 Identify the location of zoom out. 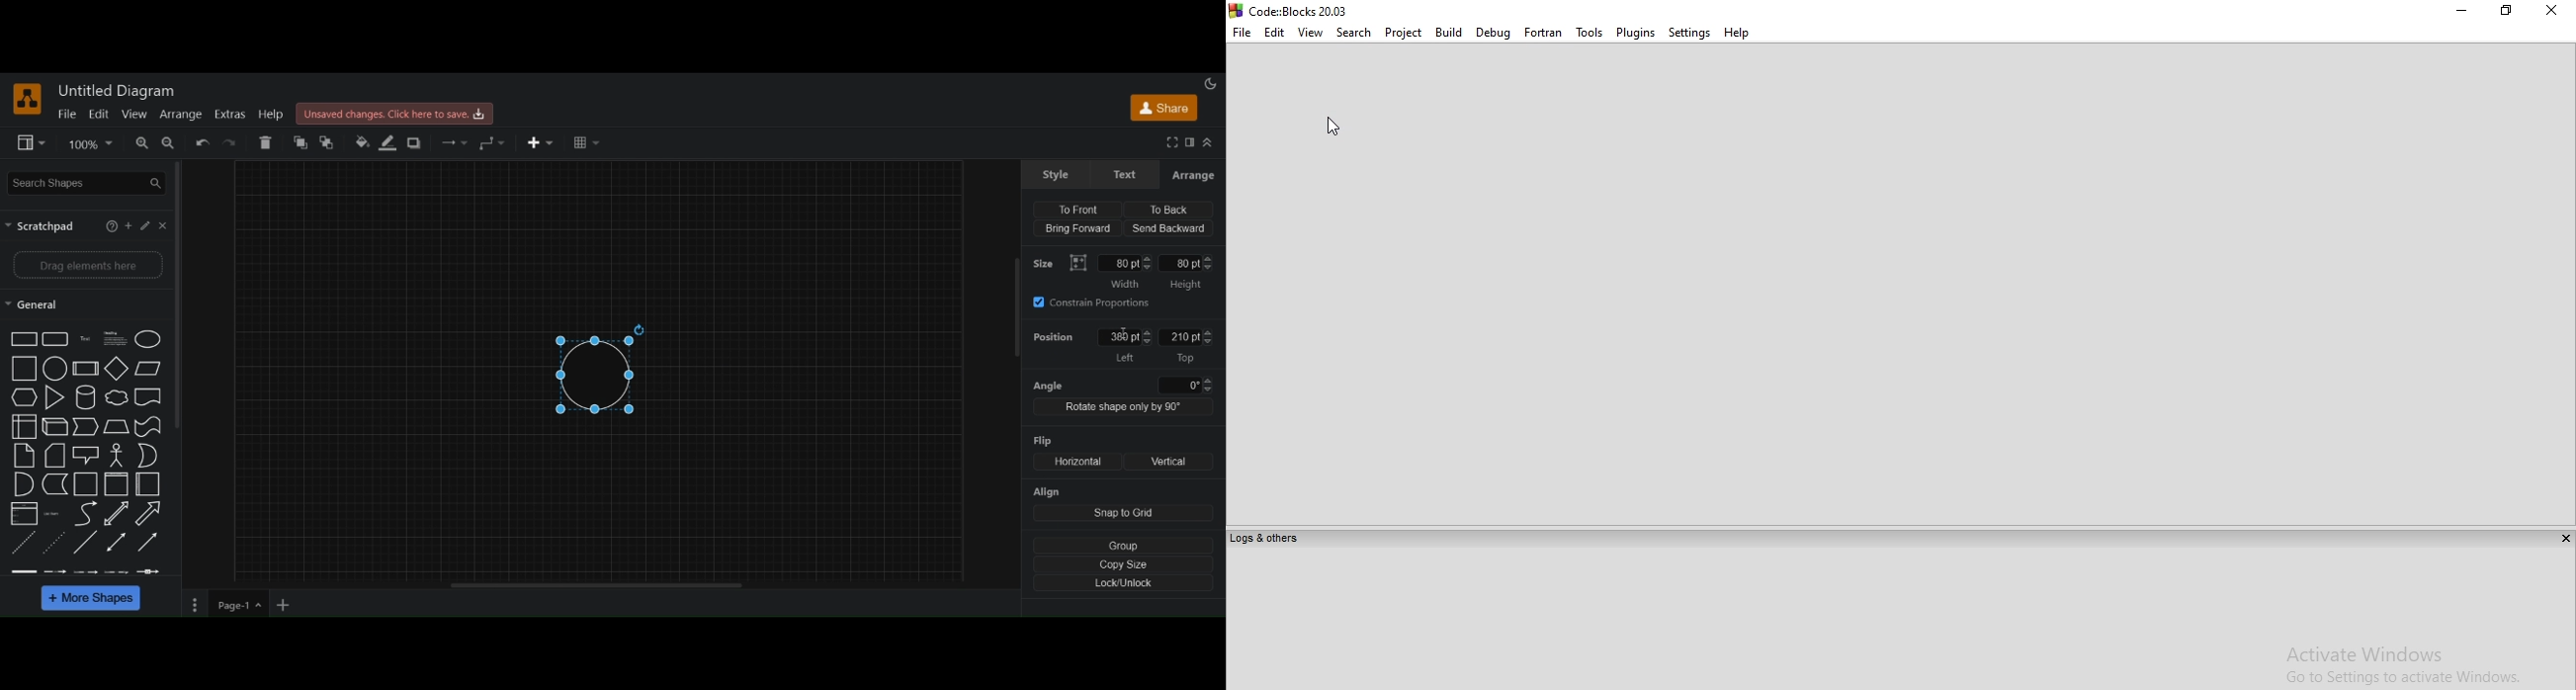
(170, 145).